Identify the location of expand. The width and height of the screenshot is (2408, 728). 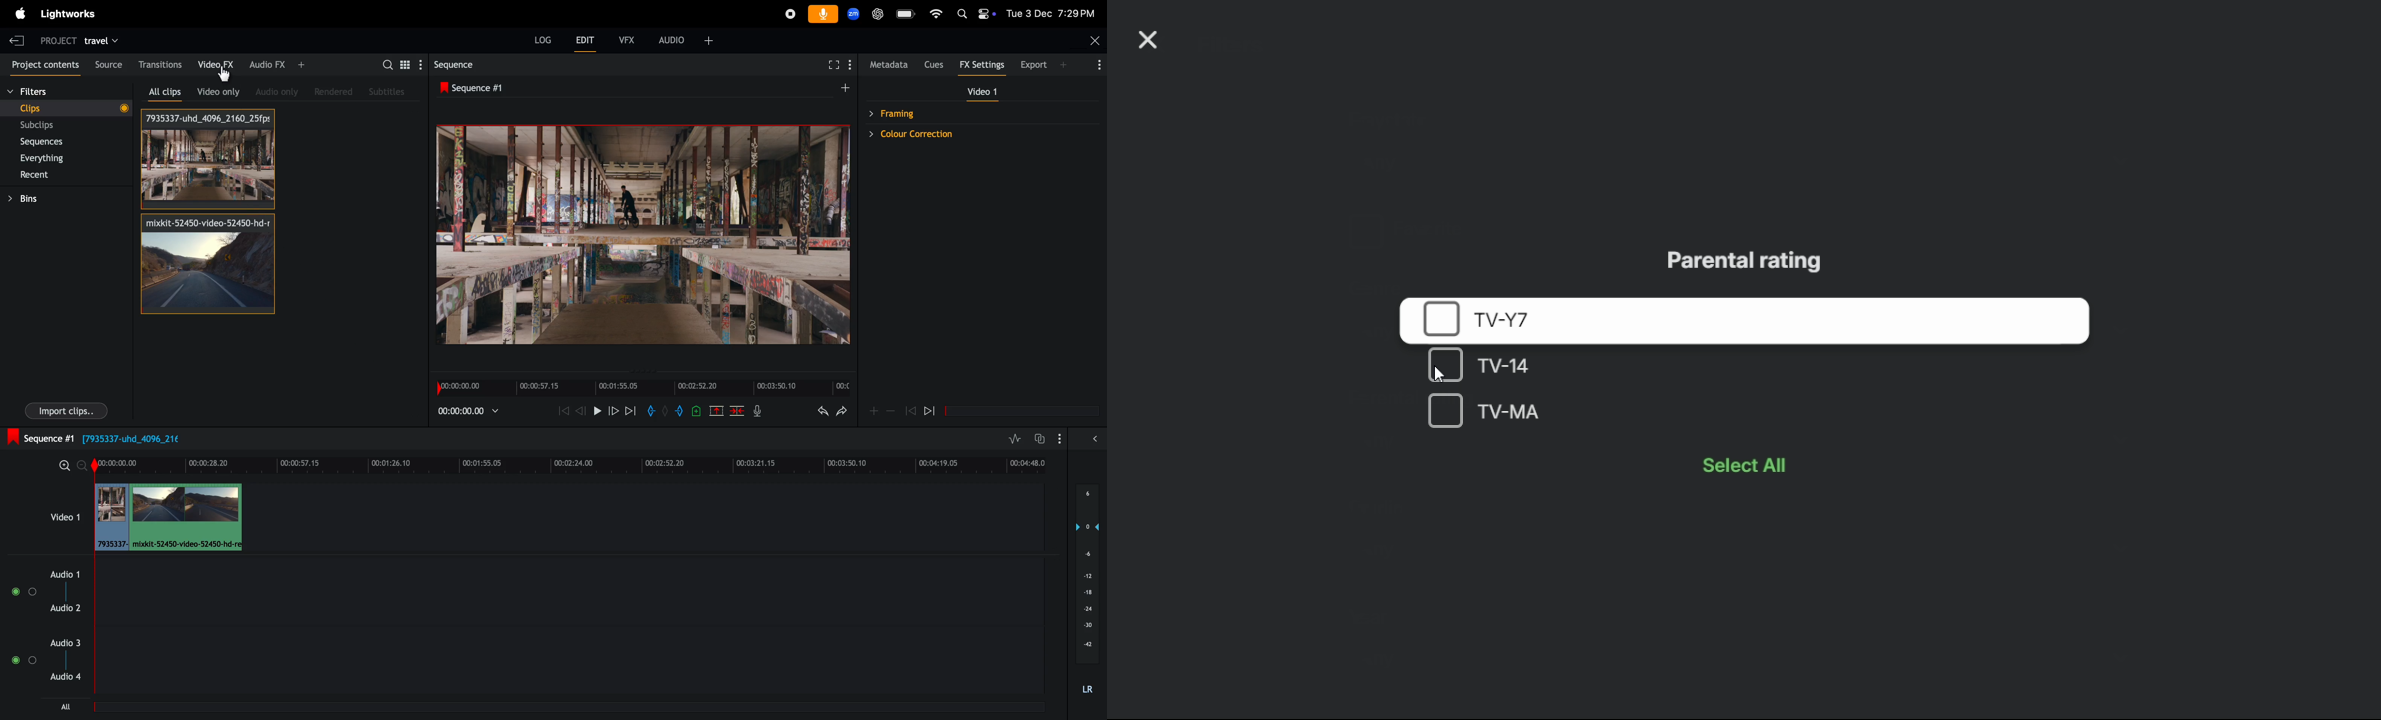
(1092, 439).